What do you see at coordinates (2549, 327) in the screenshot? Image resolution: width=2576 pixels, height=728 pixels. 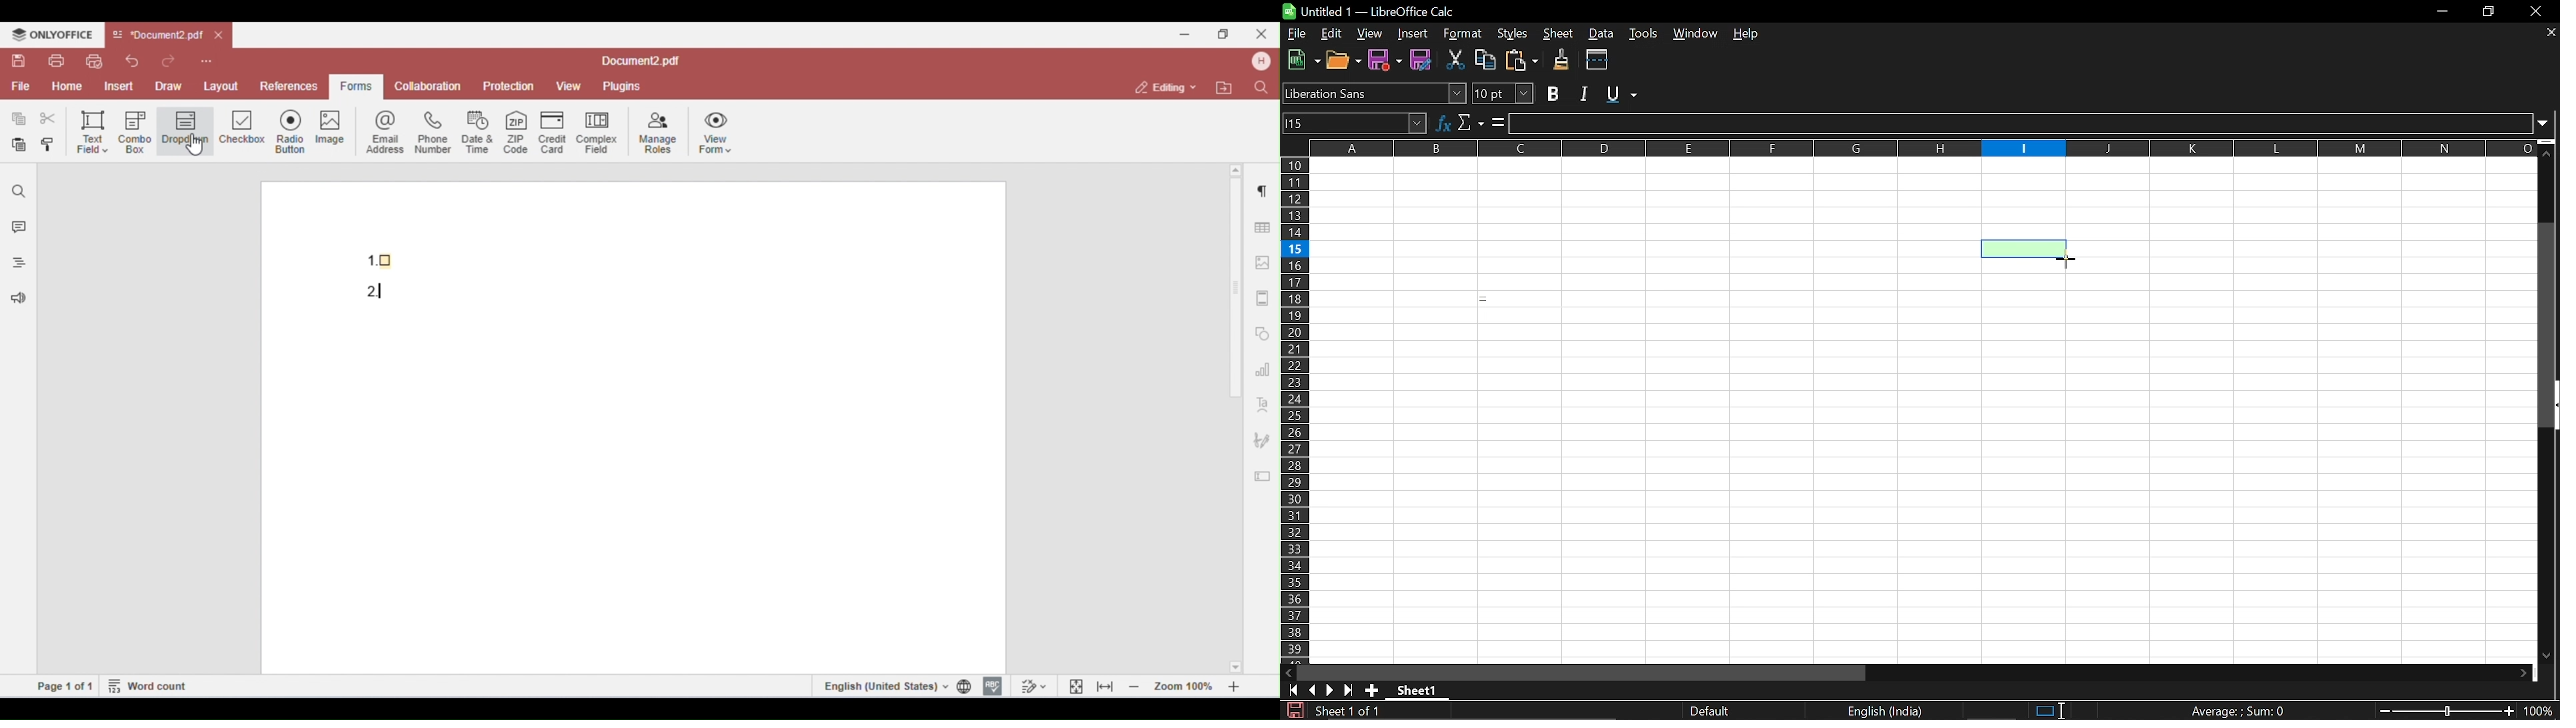 I see `Vertical scrollbar` at bounding box center [2549, 327].